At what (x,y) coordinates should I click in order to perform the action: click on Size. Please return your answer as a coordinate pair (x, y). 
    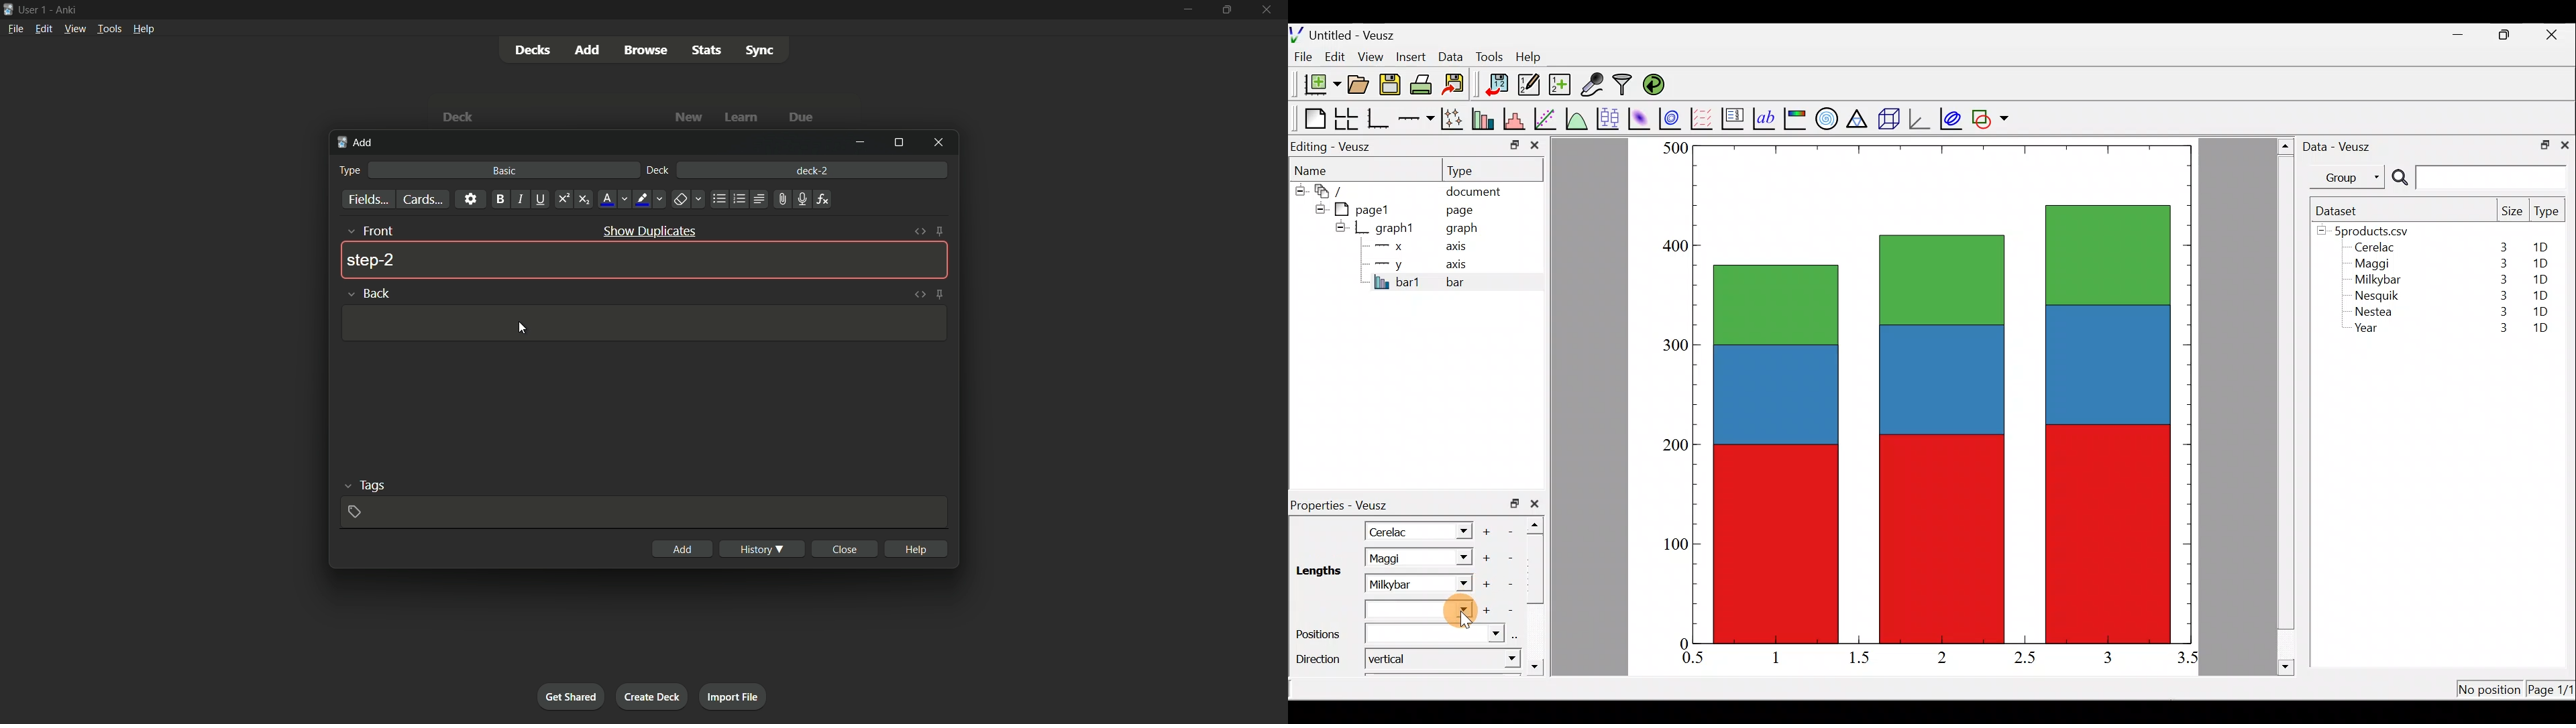
    Looking at the image, I should click on (2512, 212).